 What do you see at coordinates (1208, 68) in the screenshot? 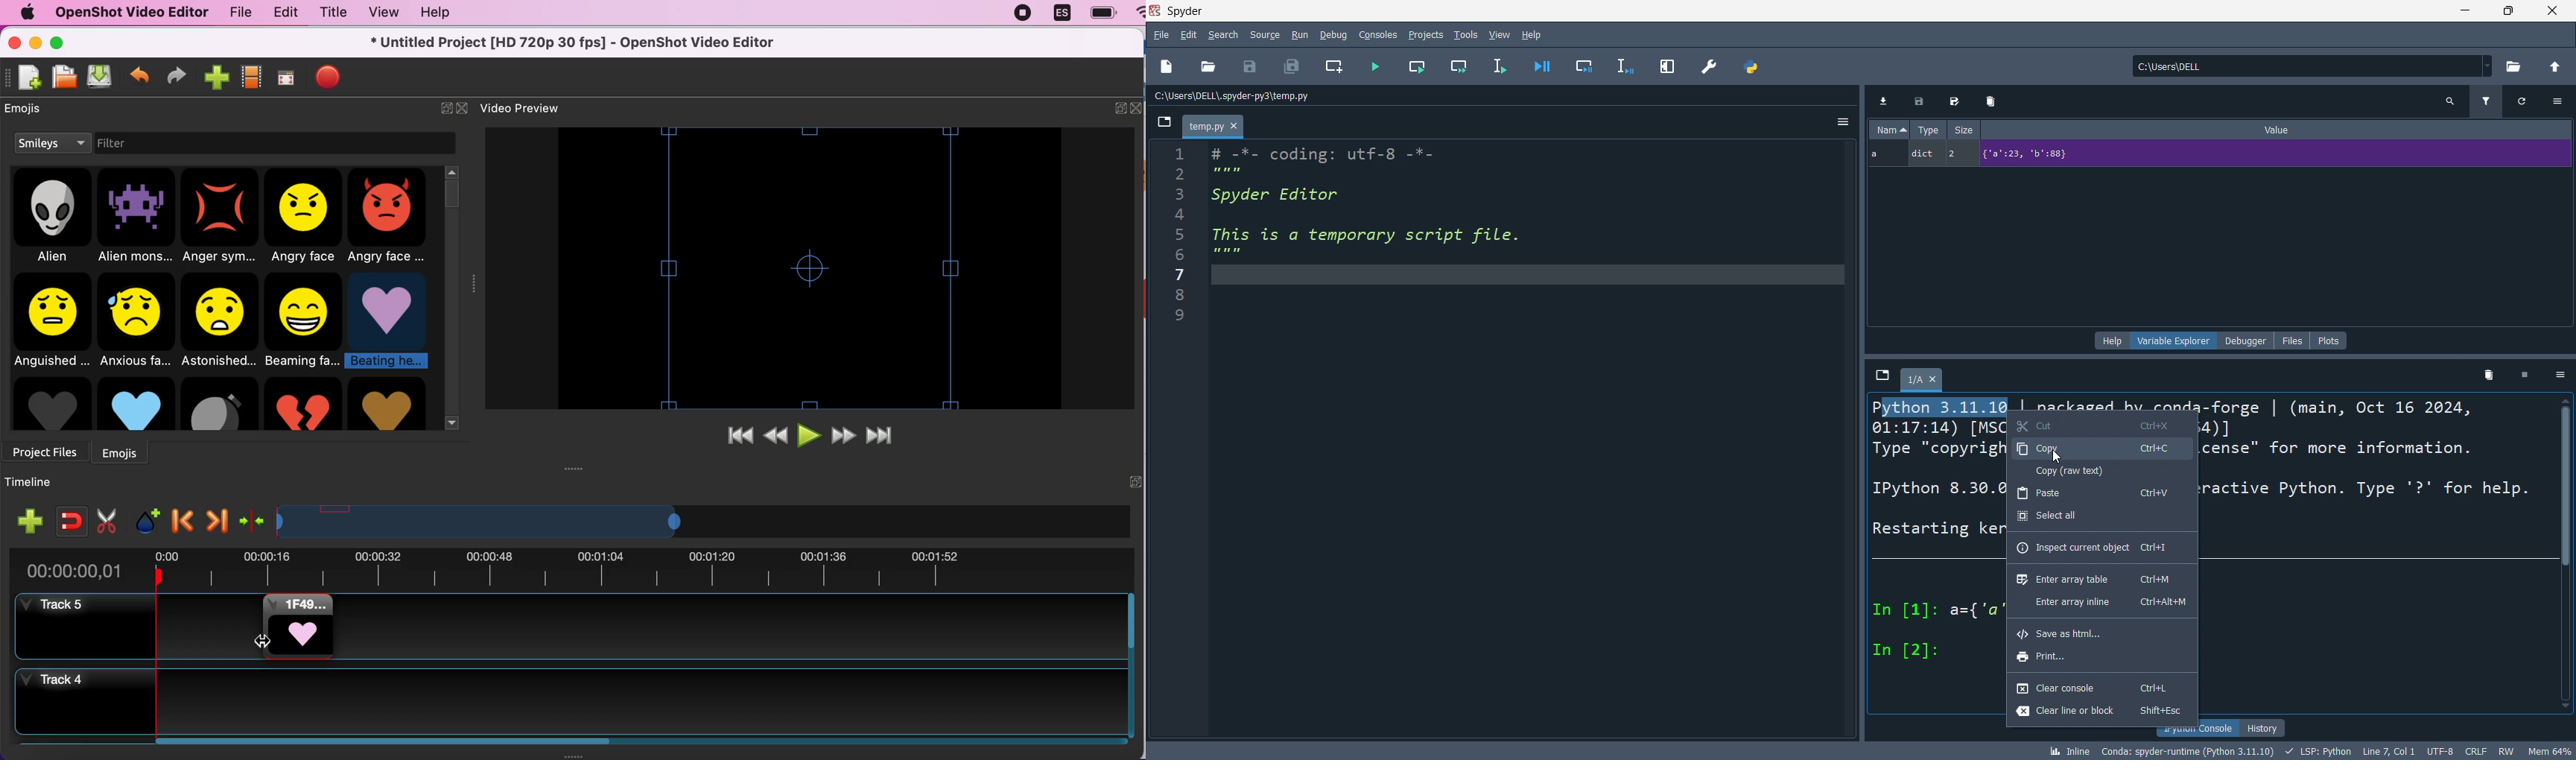
I see `open folder` at bounding box center [1208, 68].